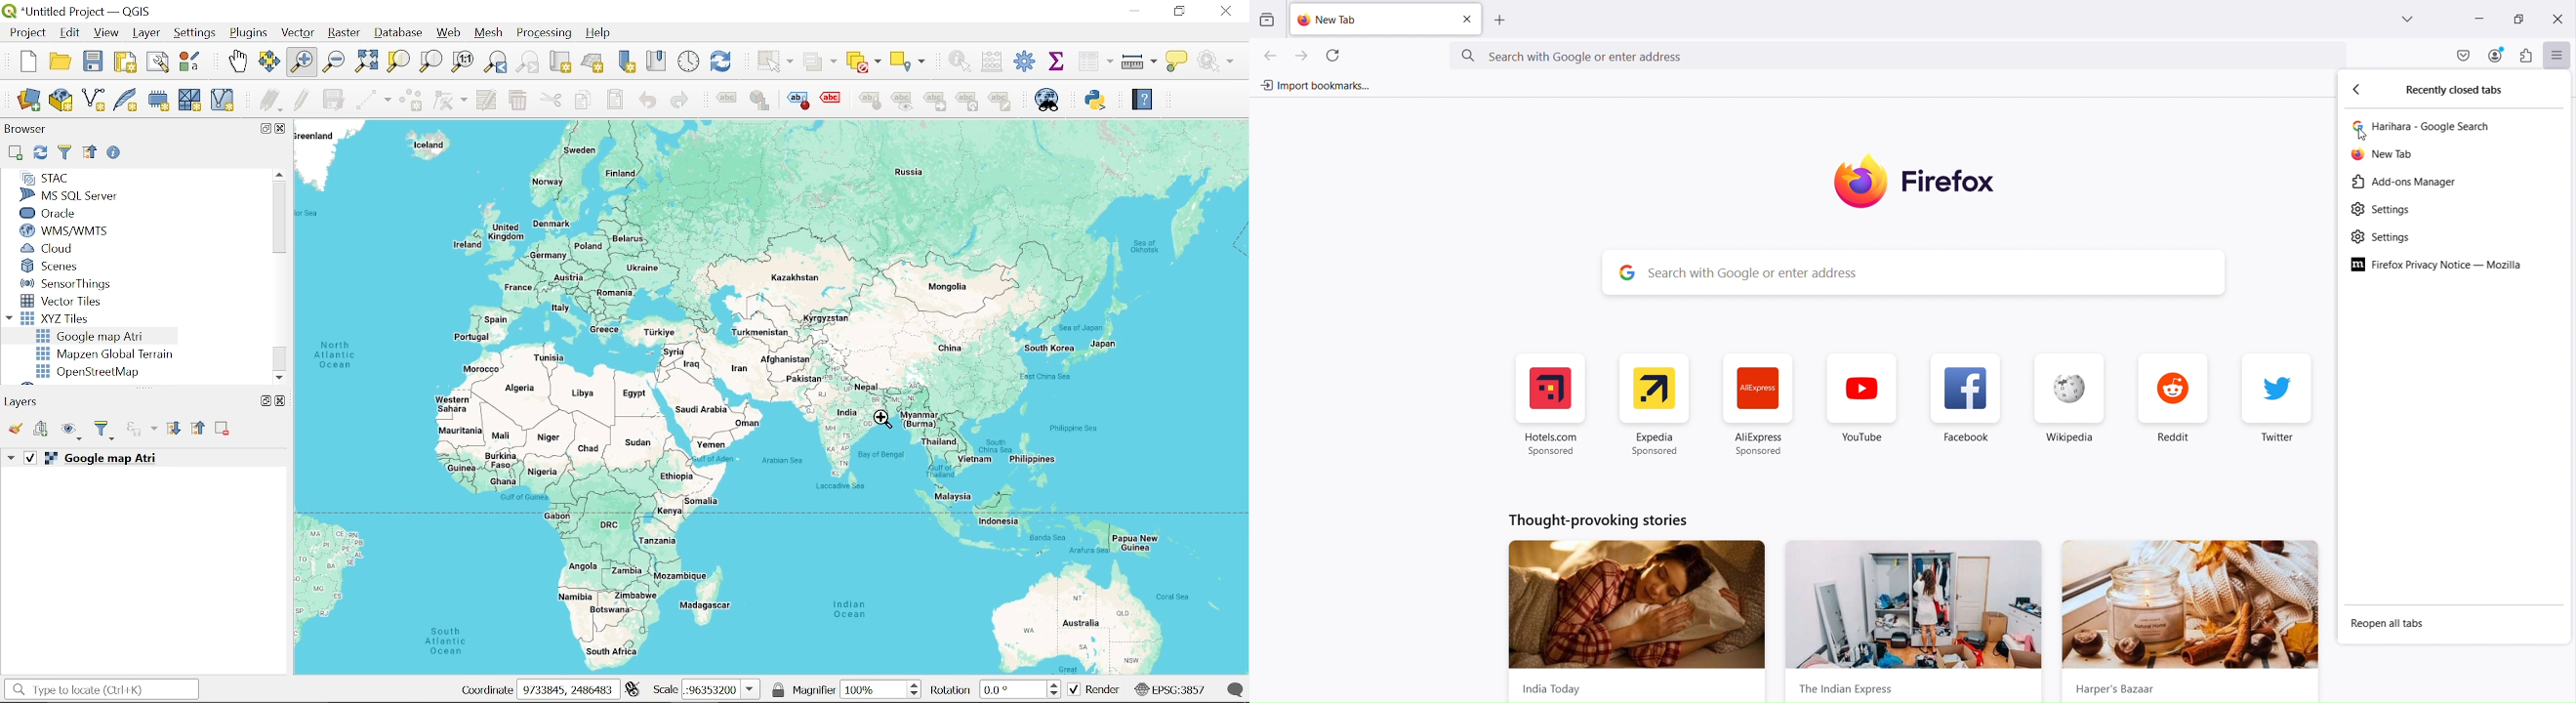 The width and height of the screenshot is (2576, 728). Describe the element at coordinates (1634, 619) in the screenshot. I see `India today` at that location.